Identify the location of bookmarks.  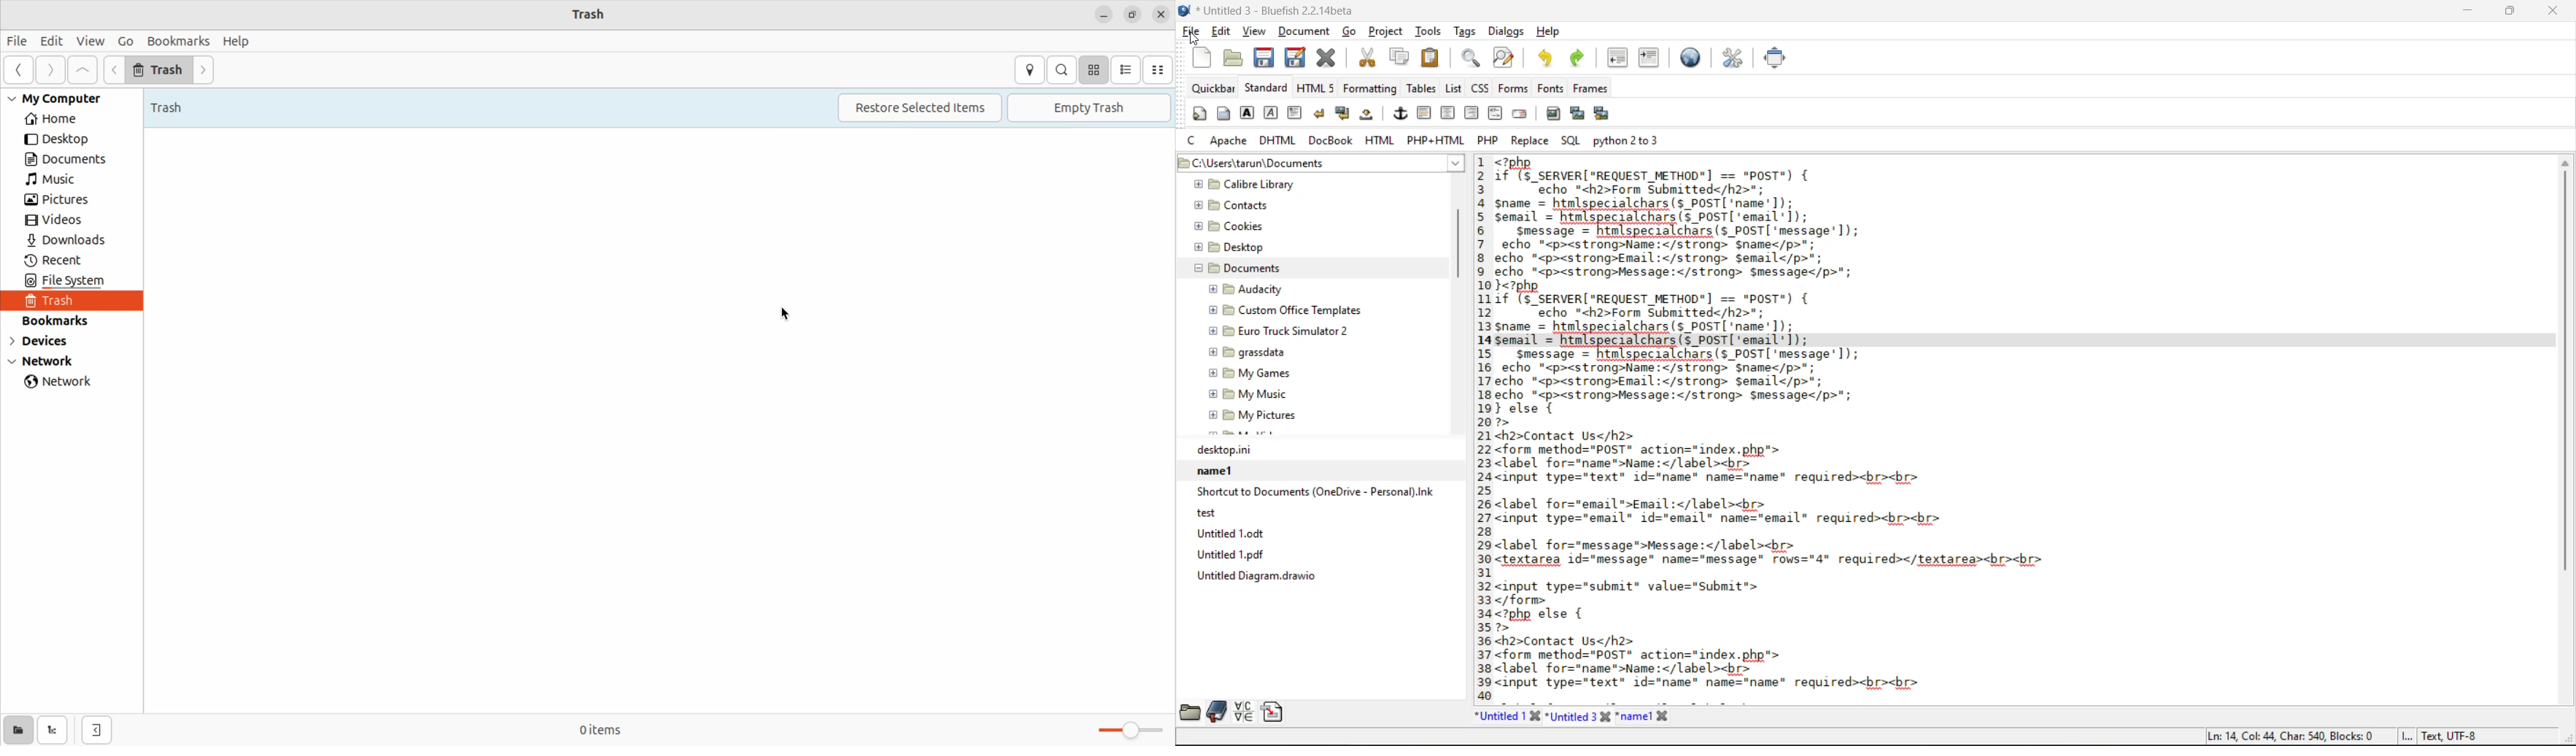
(64, 320).